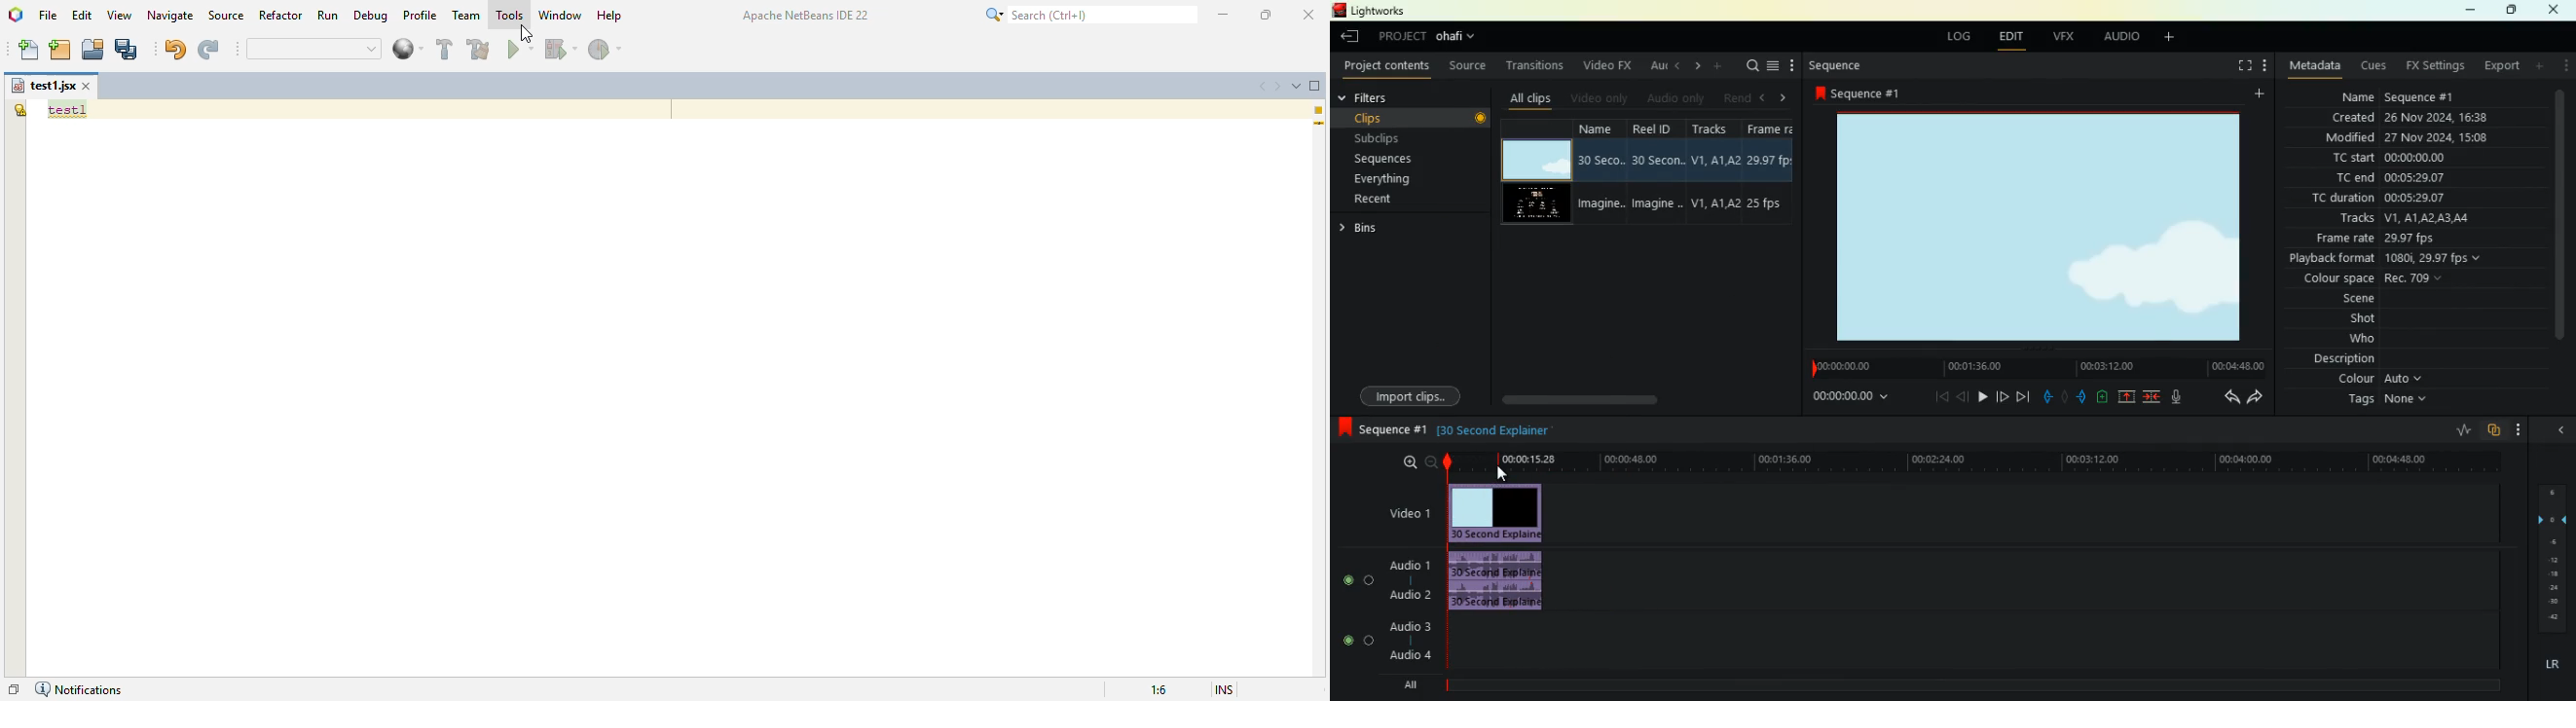 The height and width of the screenshot is (728, 2576). What do you see at coordinates (2494, 429) in the screenshot?
I see `overlap` at bounding box center [2494, 429].